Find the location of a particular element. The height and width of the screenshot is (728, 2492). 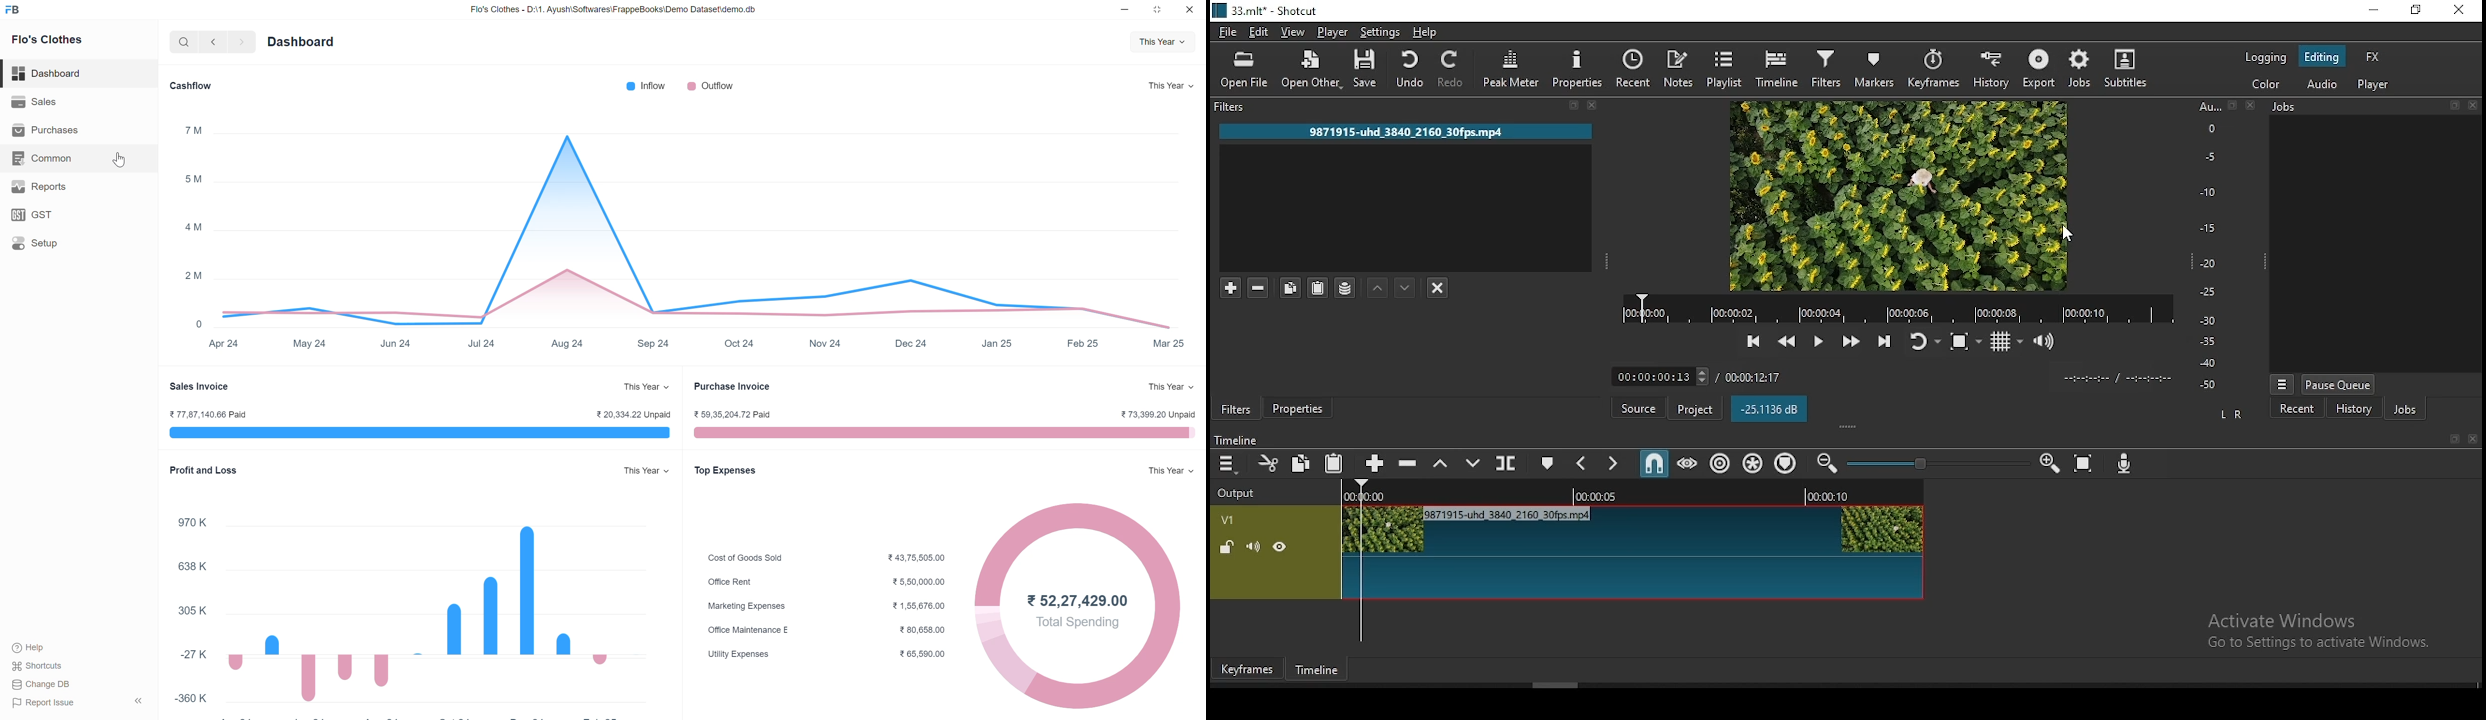

append is located at coordinates (1376, 464).